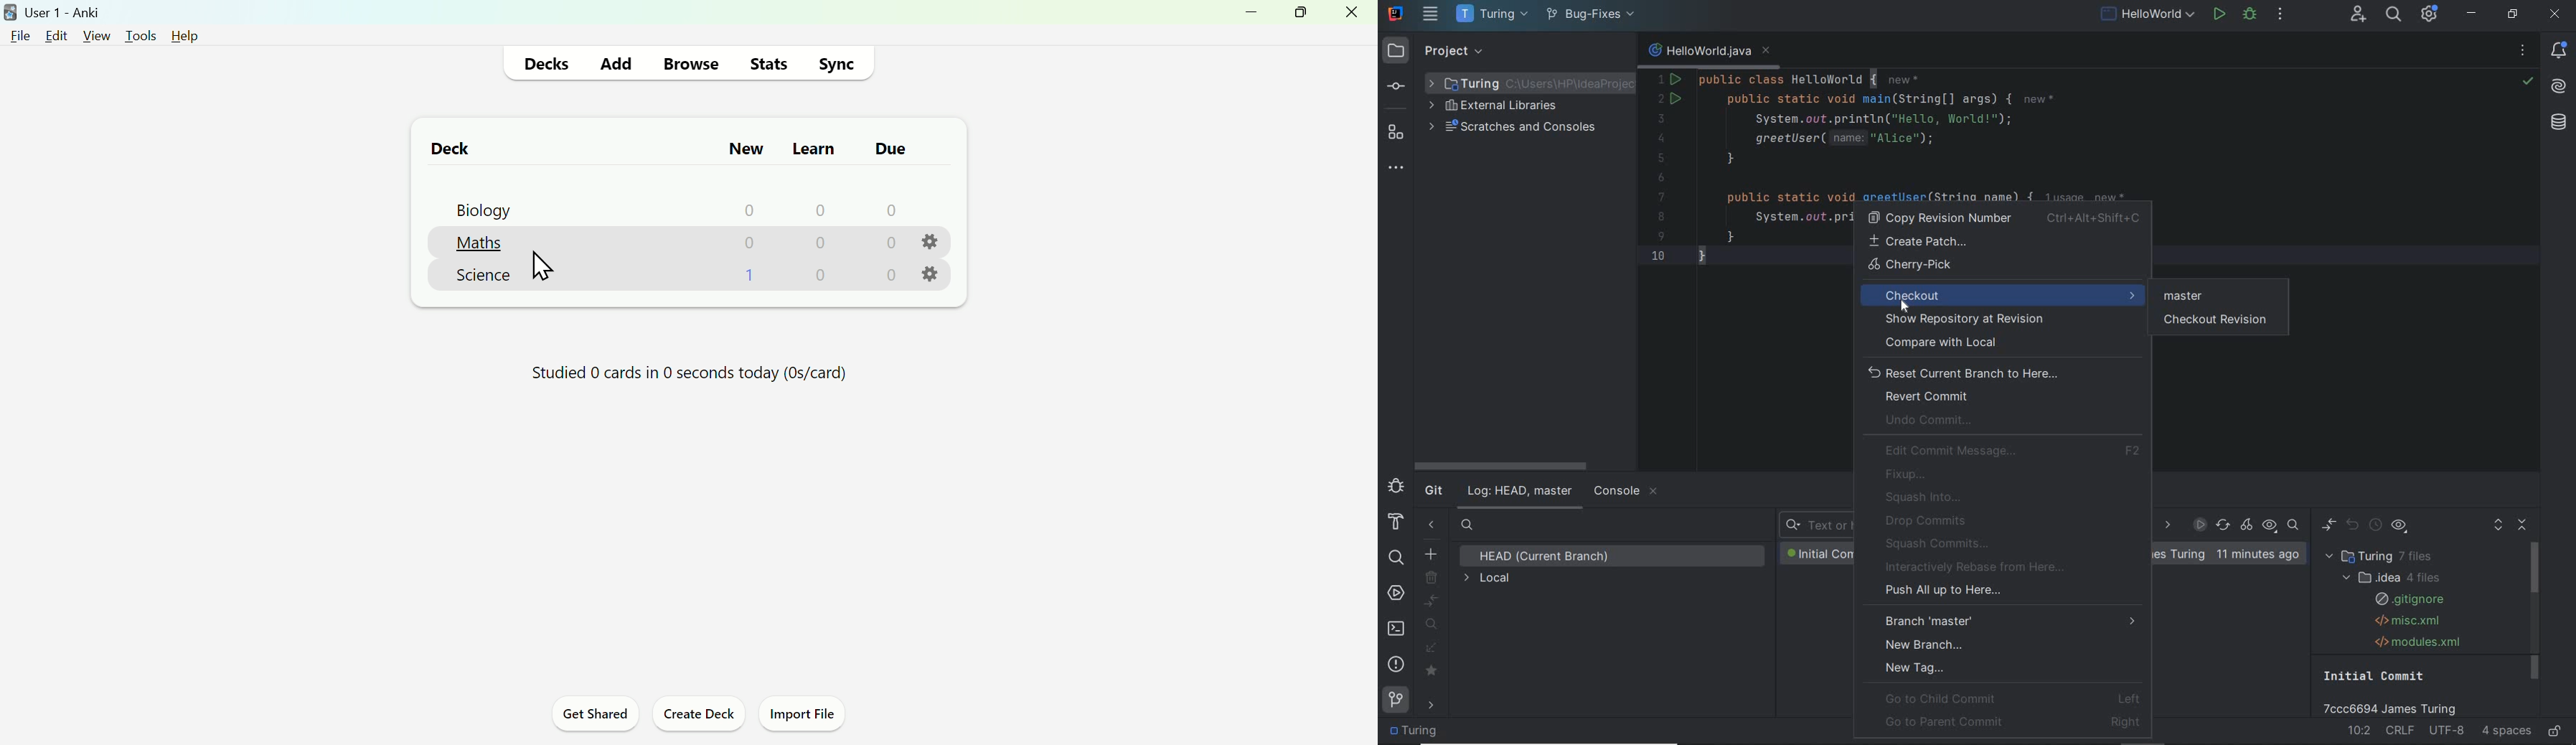 This screenshot has width=2576, height=756. What do you see at coordinates (822, 244) in the screenshot?
I see `0` at bounding box center [822, 244].